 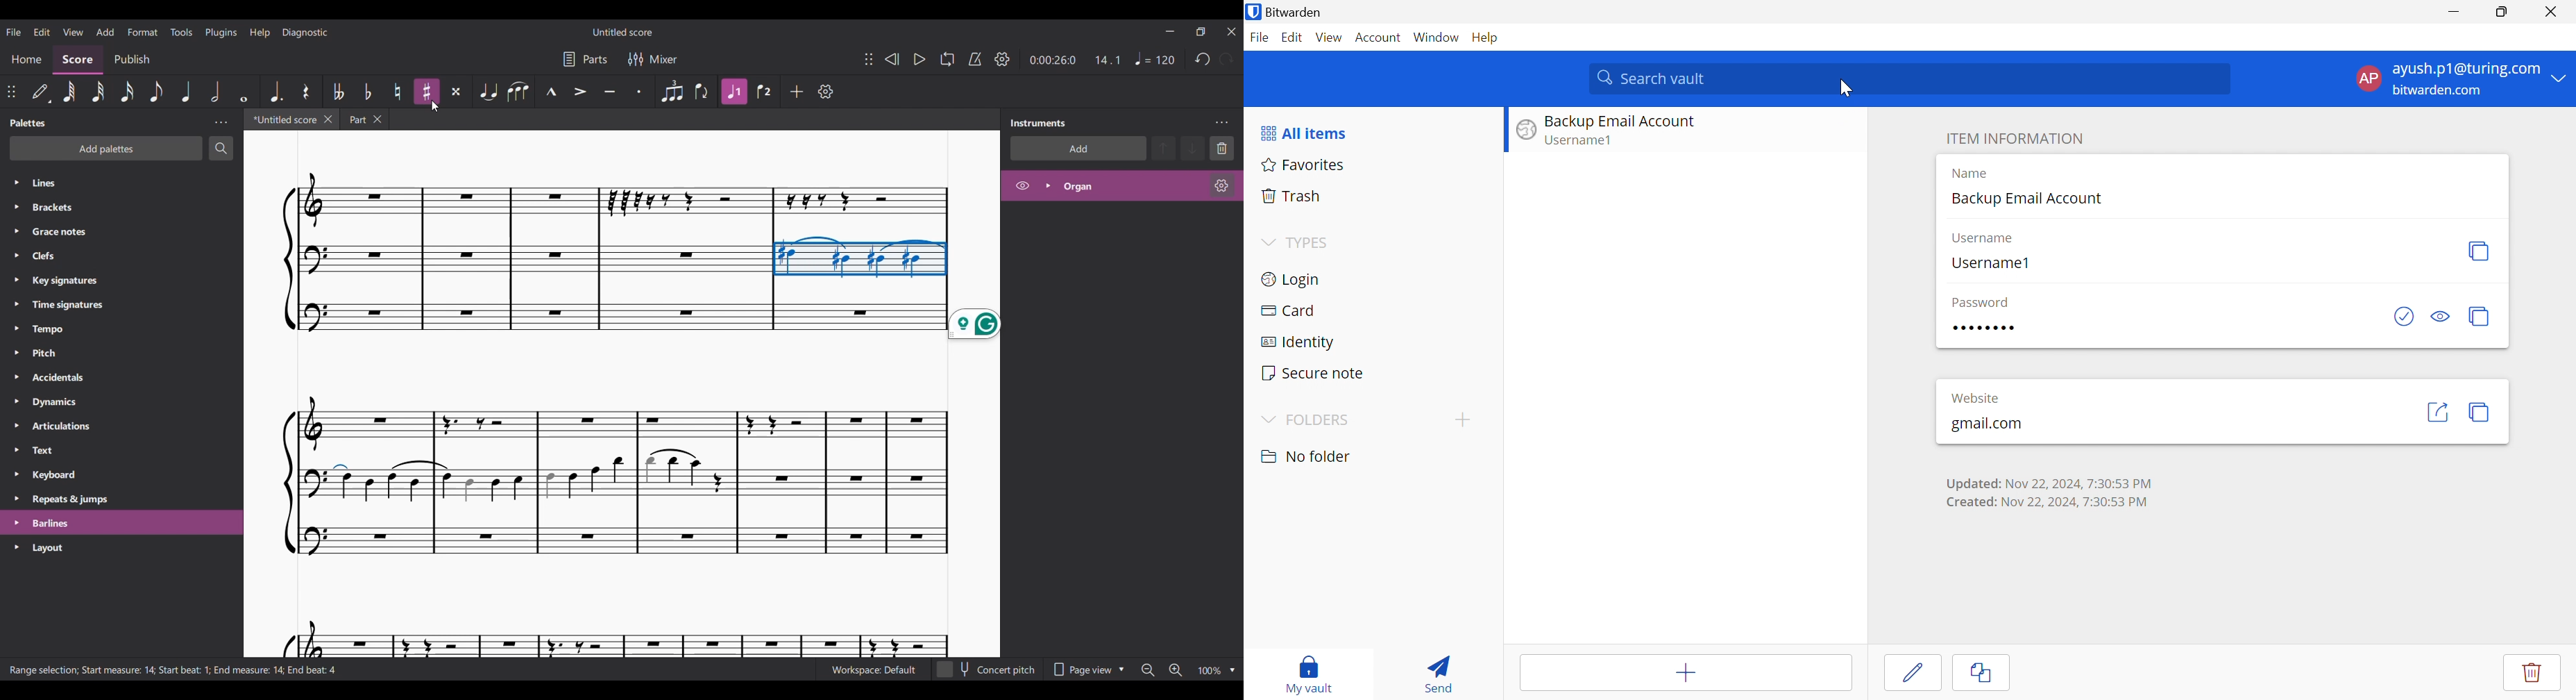 What do you see at coordinates (2040, 492) in the screenshot?
I see `Updated: Nov 22, 2024, 7:30:53 PM
Created: Nov 22, 2024, 7:30:53 PM` at bounding box center [2040, 492].